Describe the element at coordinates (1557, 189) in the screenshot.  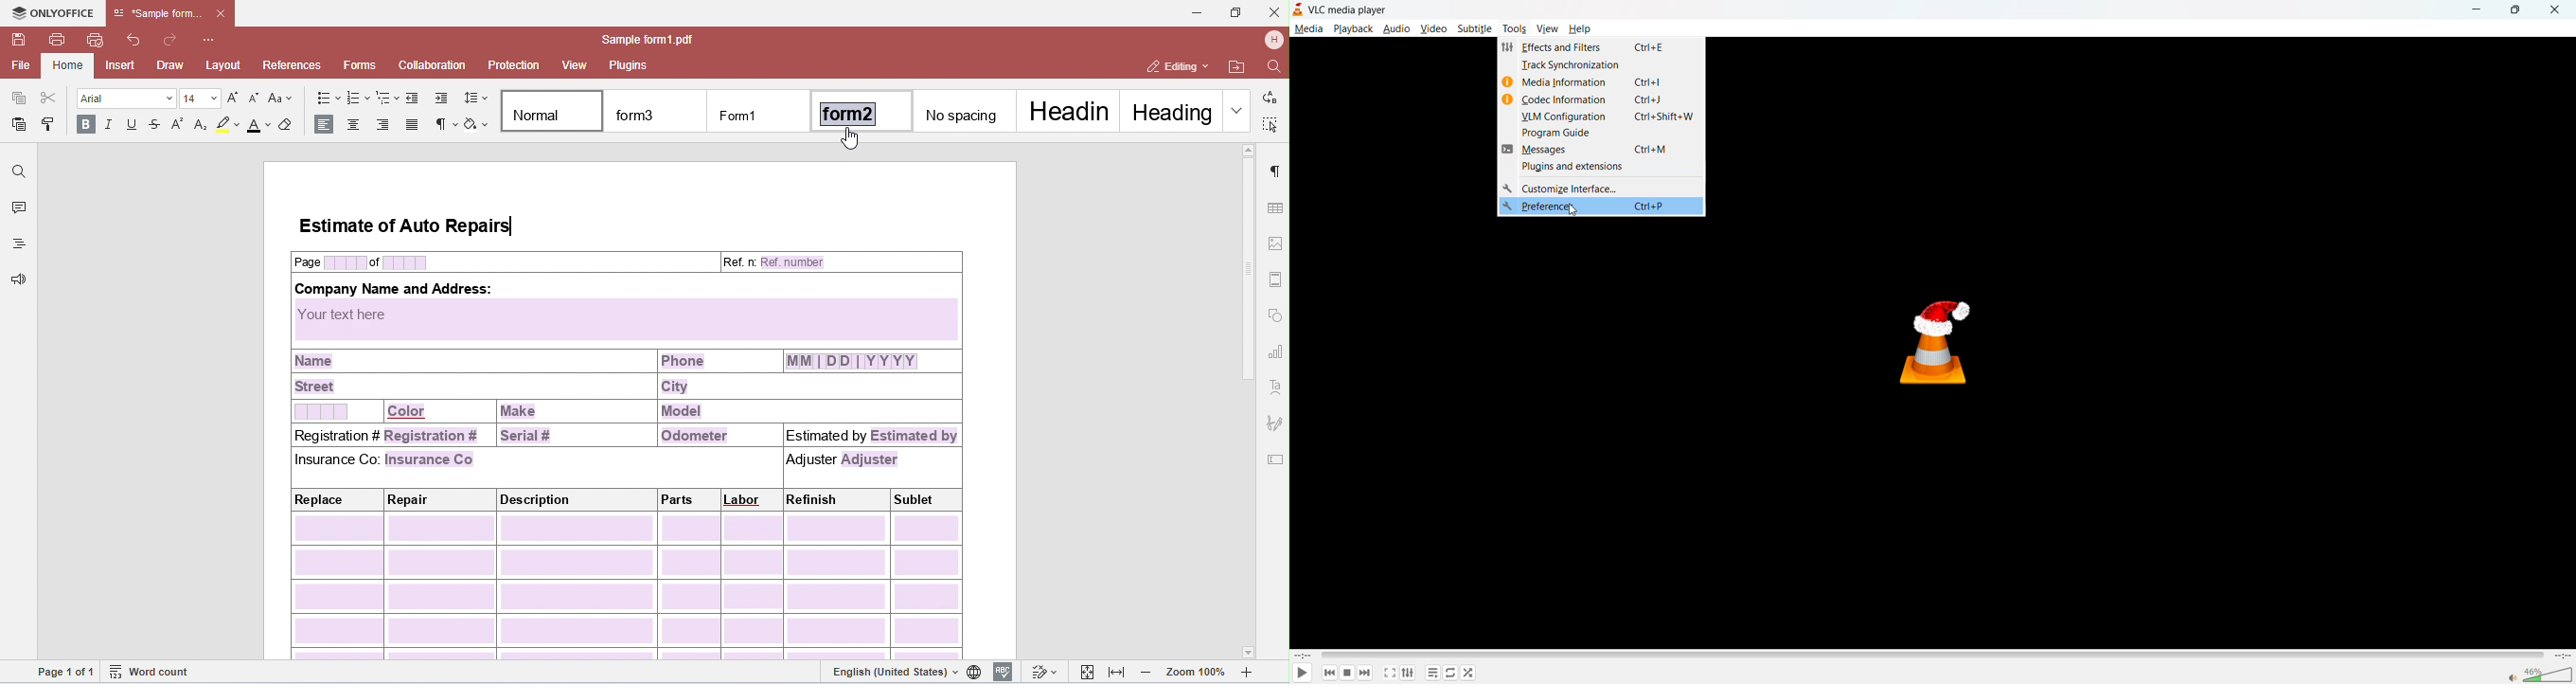
I see `customize interface` at that location.